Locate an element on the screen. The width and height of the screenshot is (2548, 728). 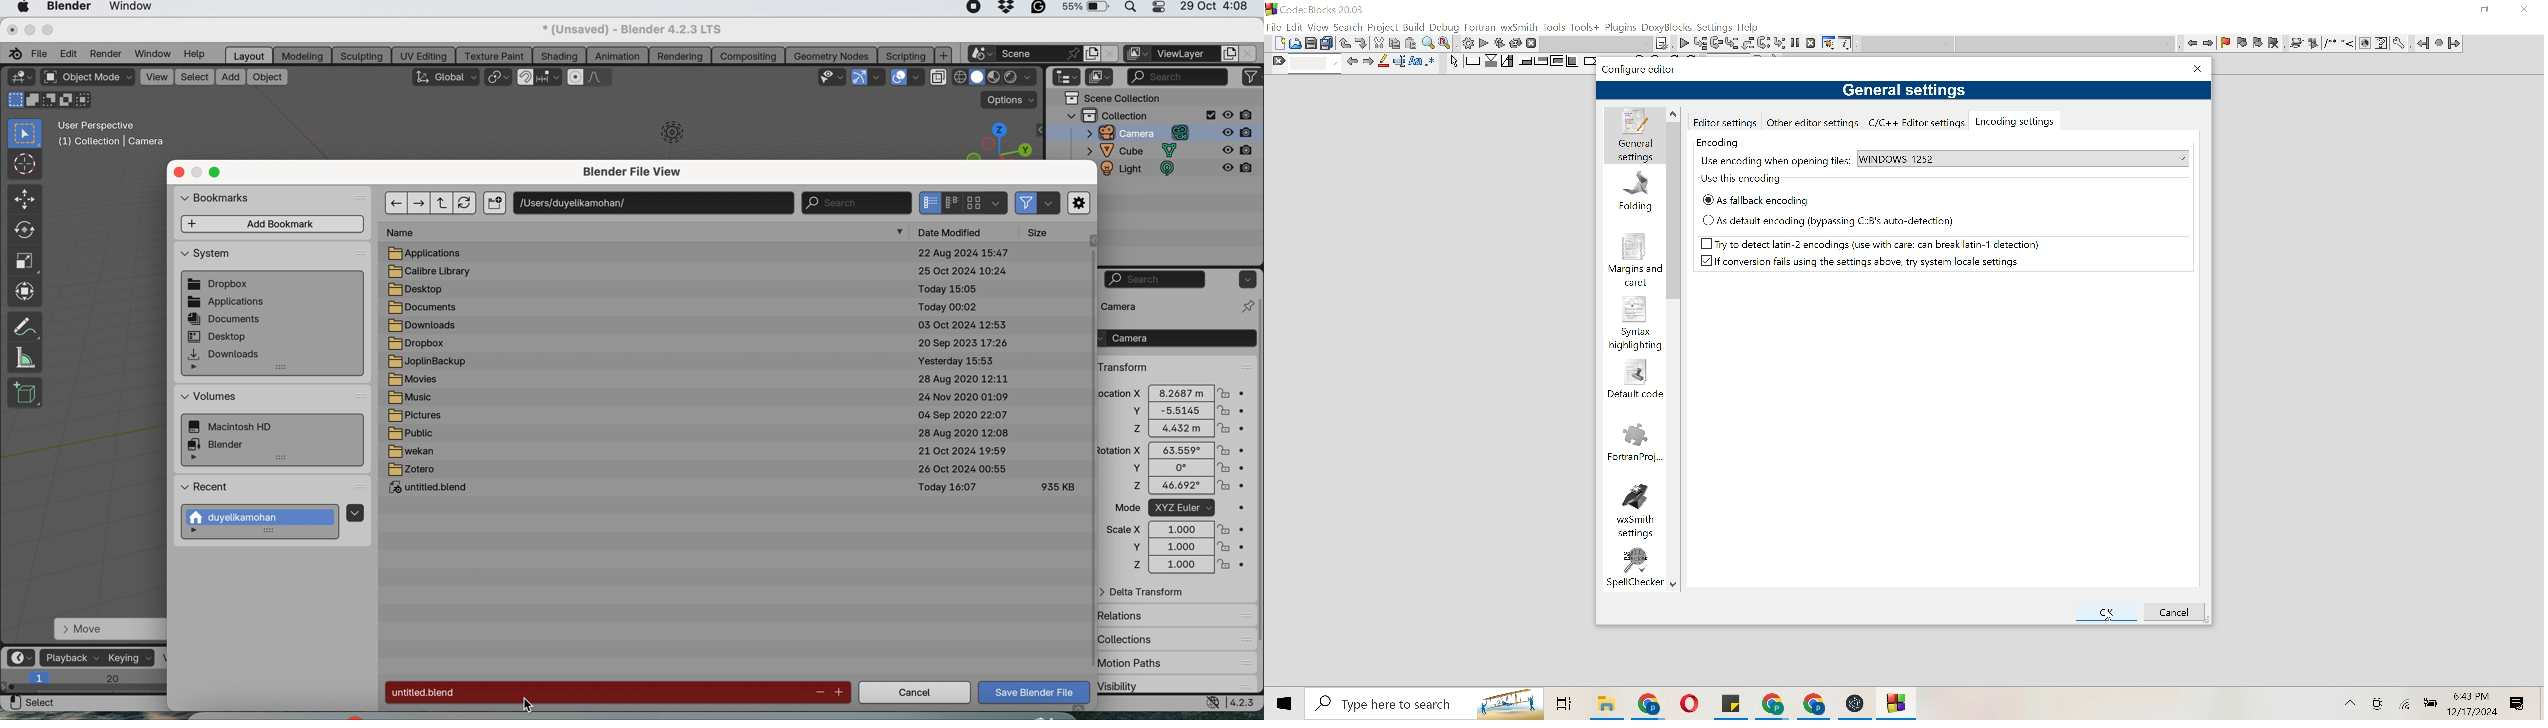
uv editing is located at coordinates (426, 55).